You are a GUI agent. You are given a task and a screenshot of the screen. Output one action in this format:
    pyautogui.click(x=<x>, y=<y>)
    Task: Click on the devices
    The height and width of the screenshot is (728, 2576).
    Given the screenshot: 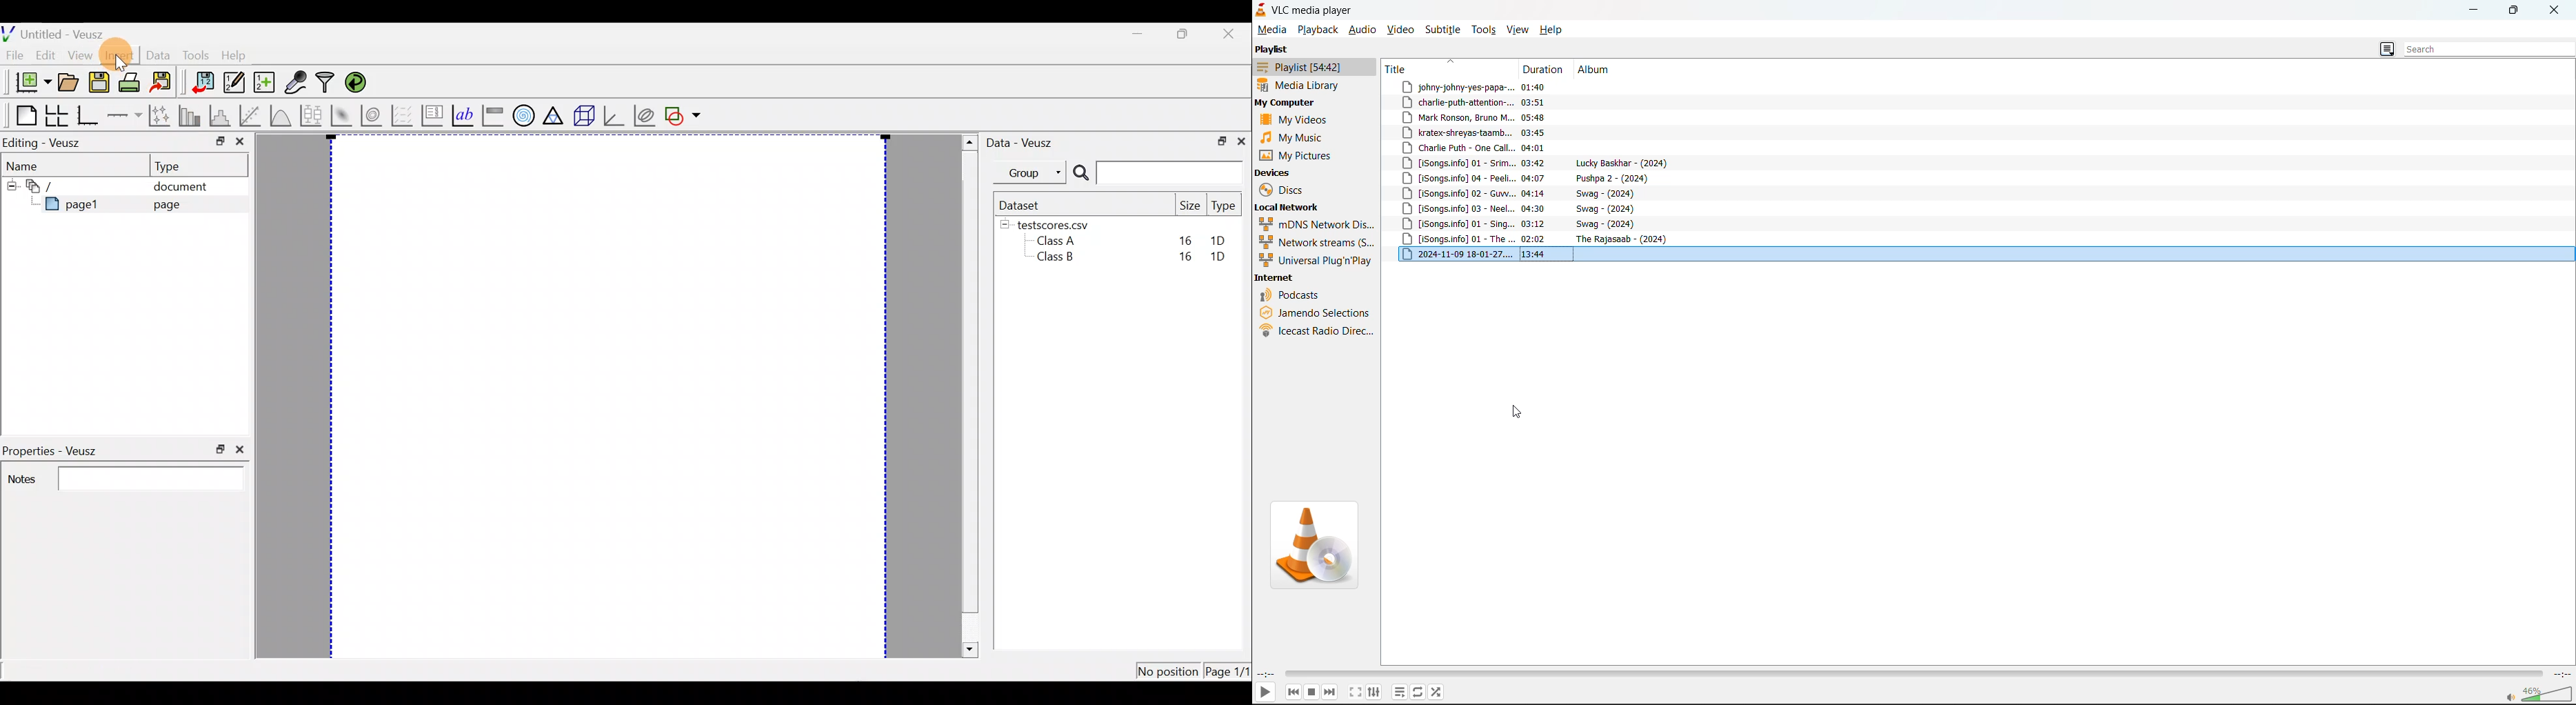 What is the action you would take?
    pyautogui.click(x=1277, y=172)
    